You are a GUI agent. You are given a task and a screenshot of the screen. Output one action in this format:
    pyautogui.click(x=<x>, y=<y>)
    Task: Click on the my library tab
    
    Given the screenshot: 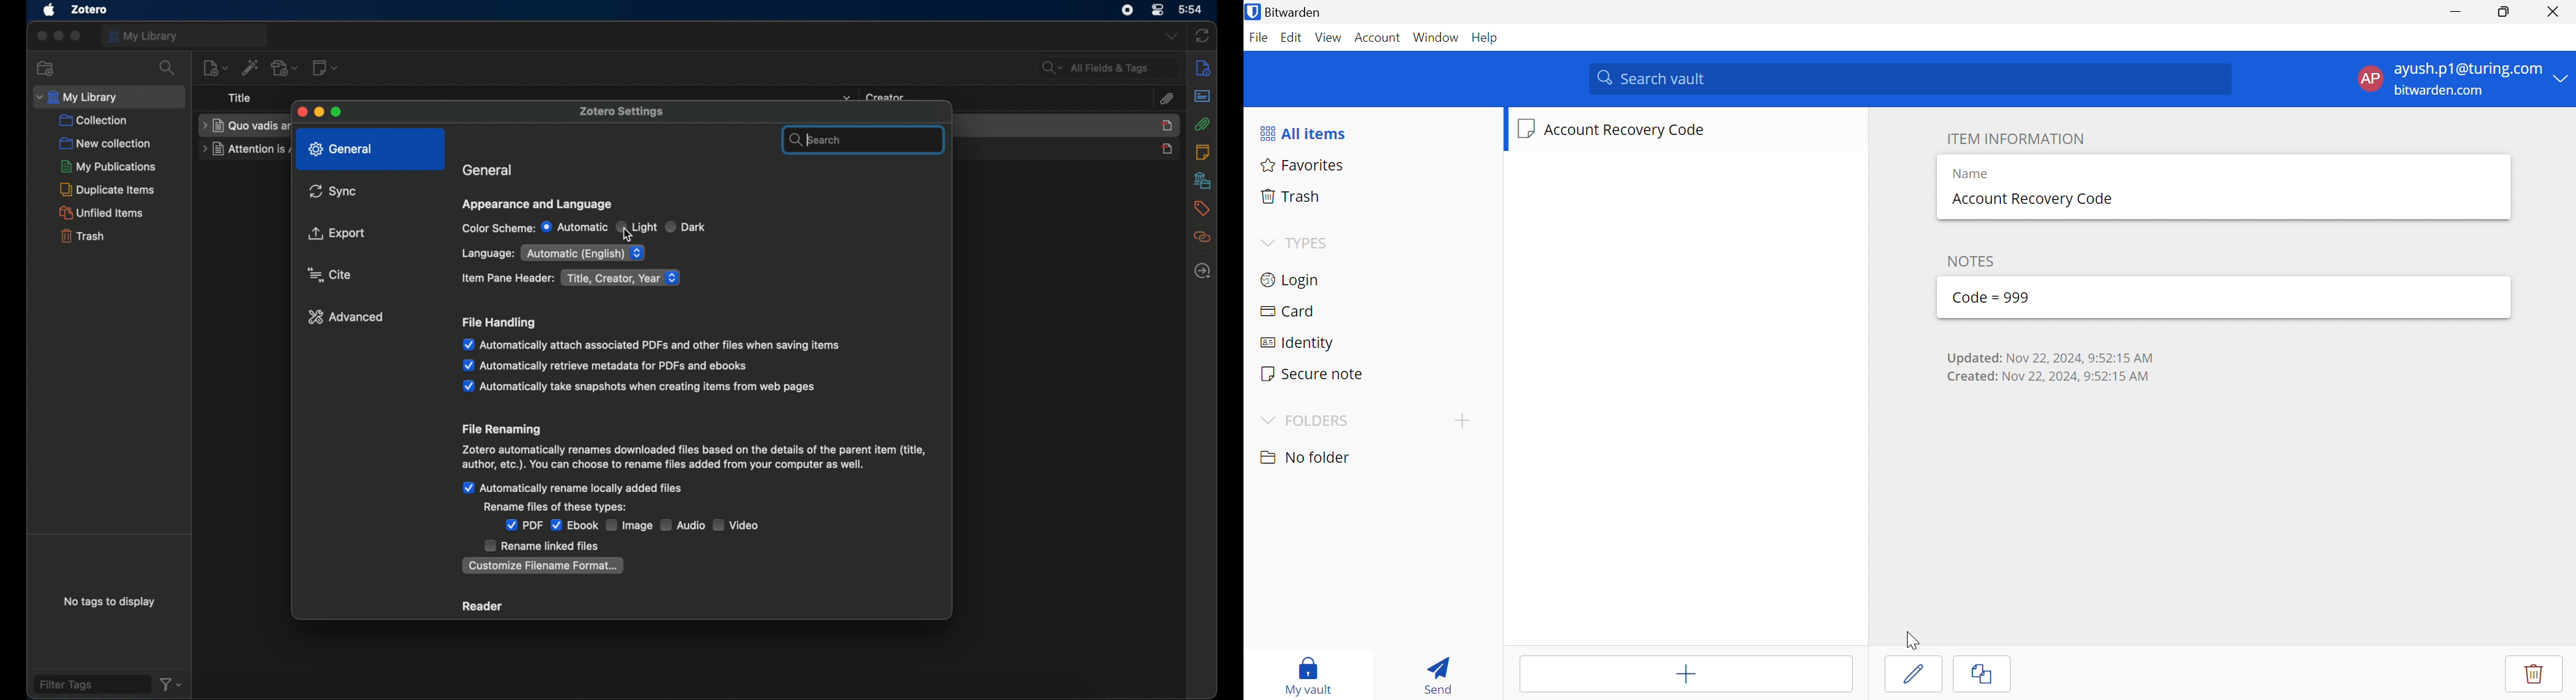 What is the action you would take?
    pyautogui.click(x=187, y=36)
    